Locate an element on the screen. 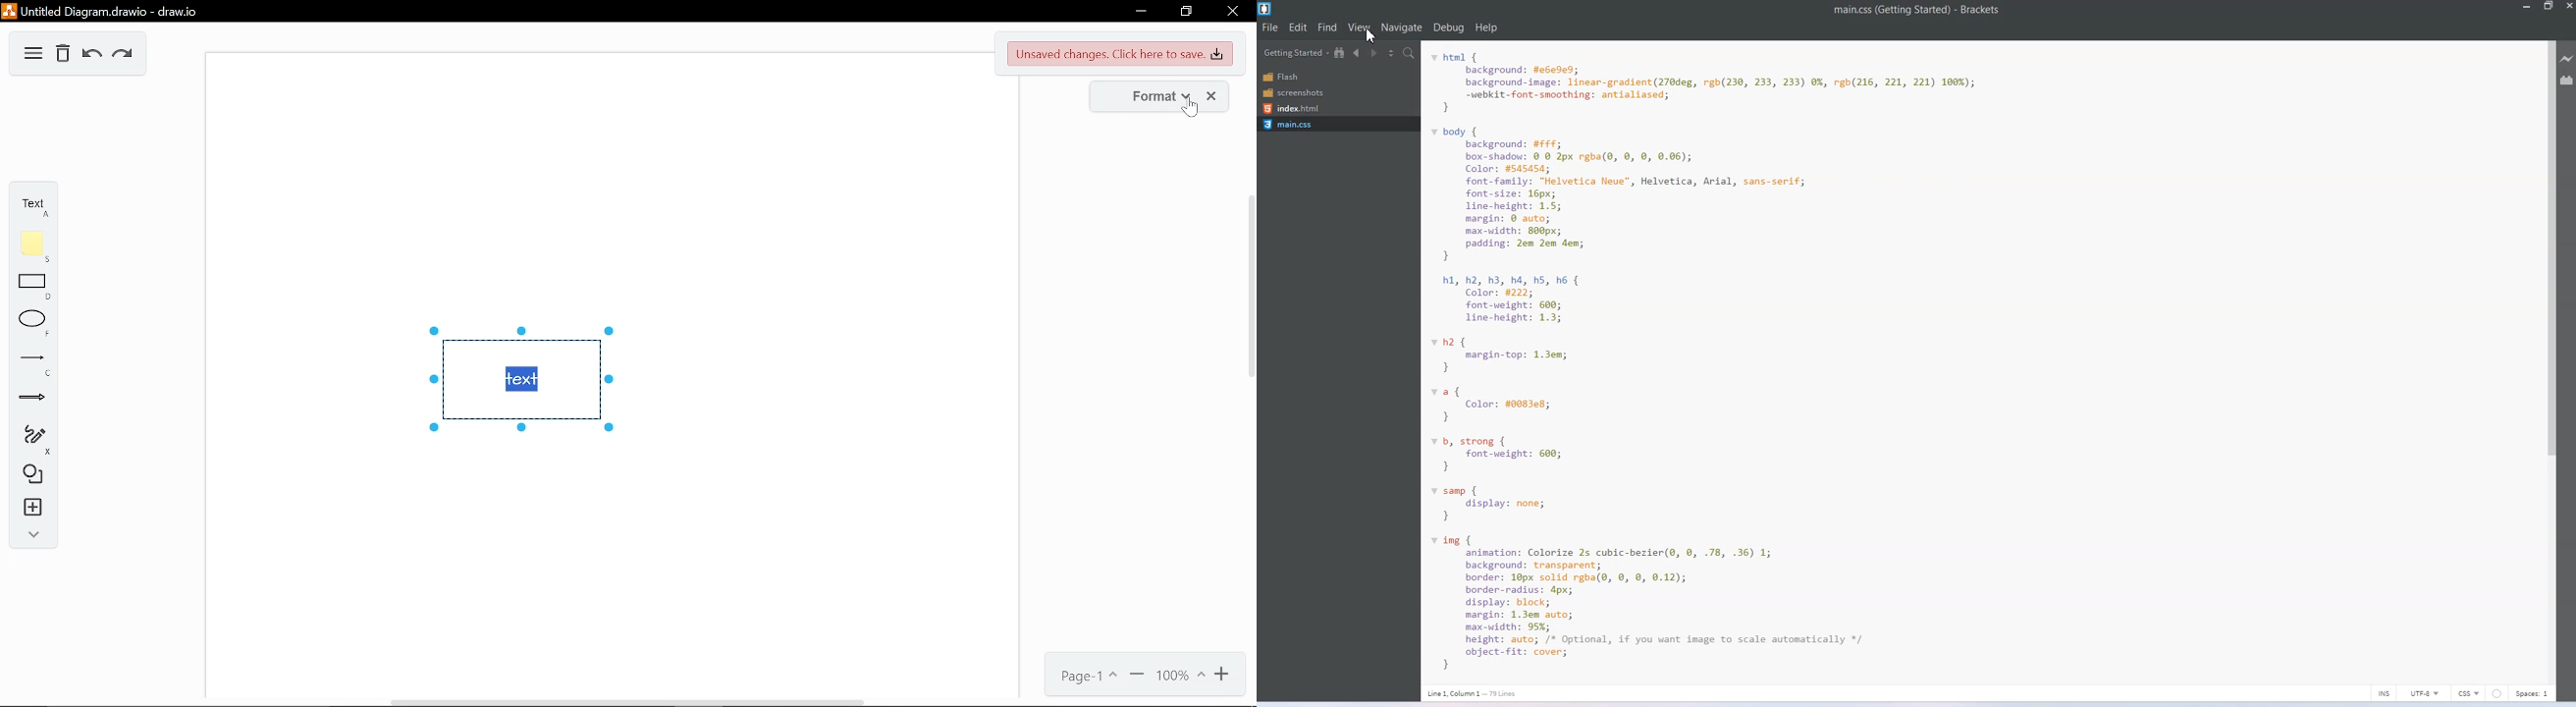 This screenshot has width=2576, height=728. Cursor is located at coordinates (1188, 112).